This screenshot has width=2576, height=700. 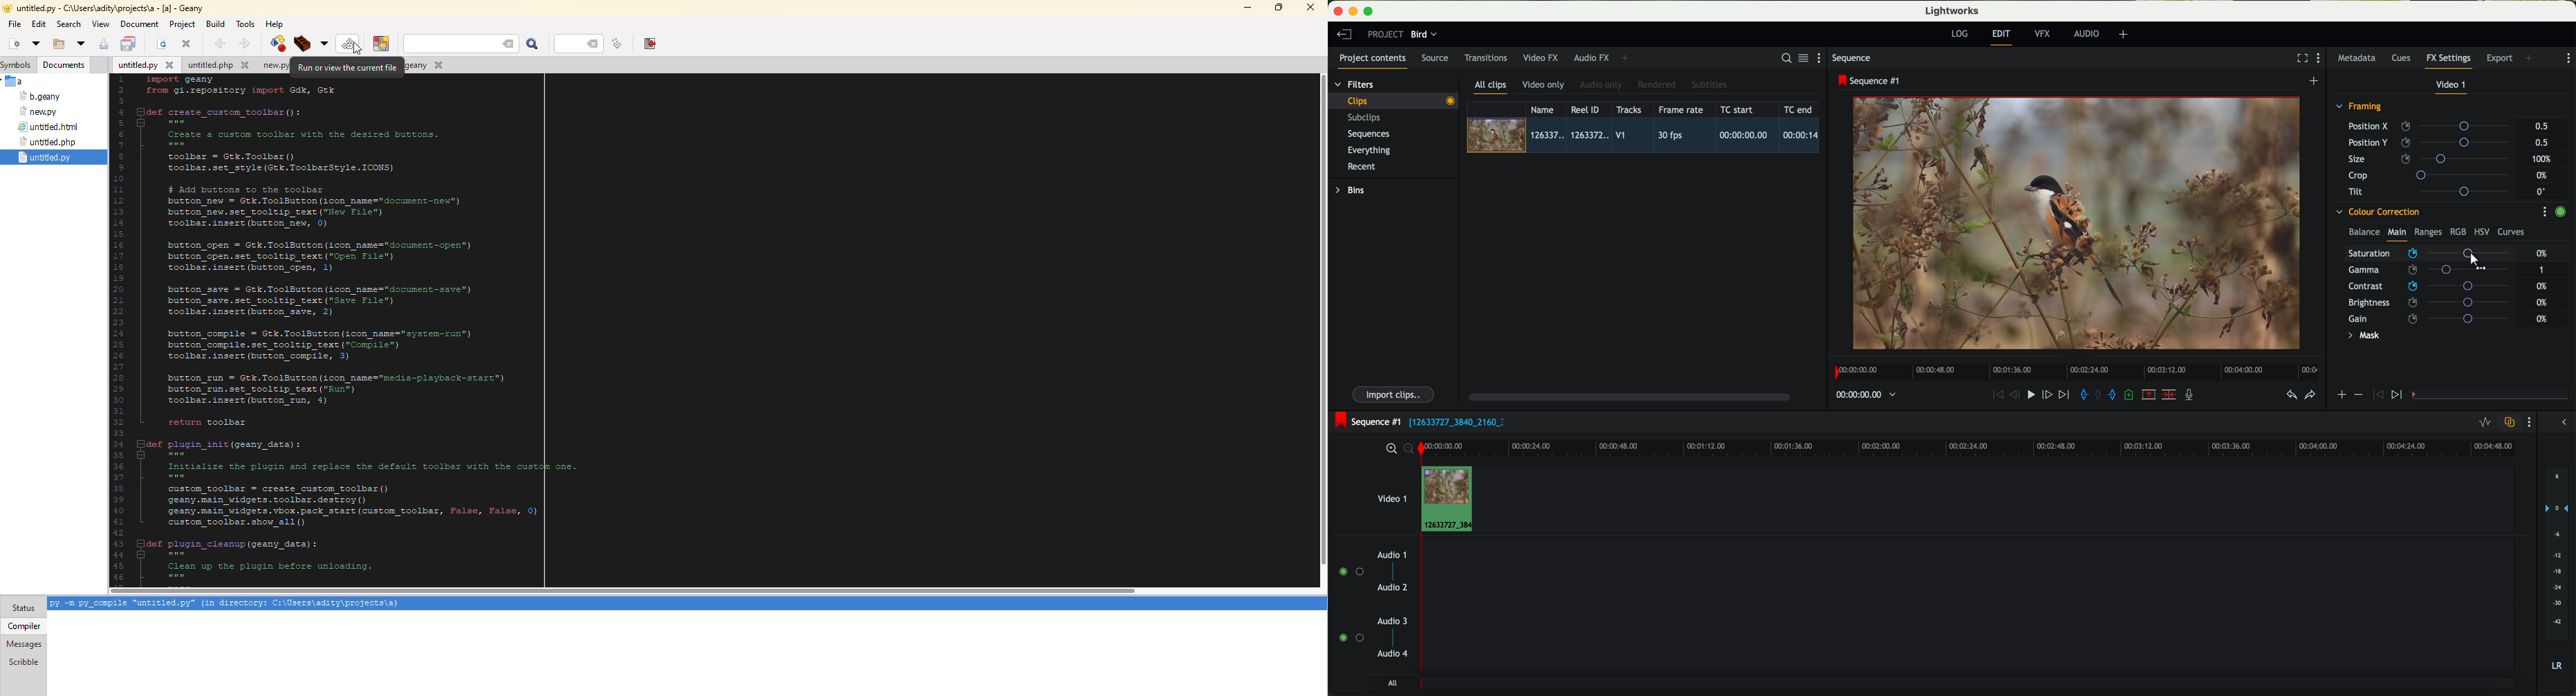 What do you see at coordinates (1453, 421) in the screenshot?
I see `black` at bounding box center [1453, 421].